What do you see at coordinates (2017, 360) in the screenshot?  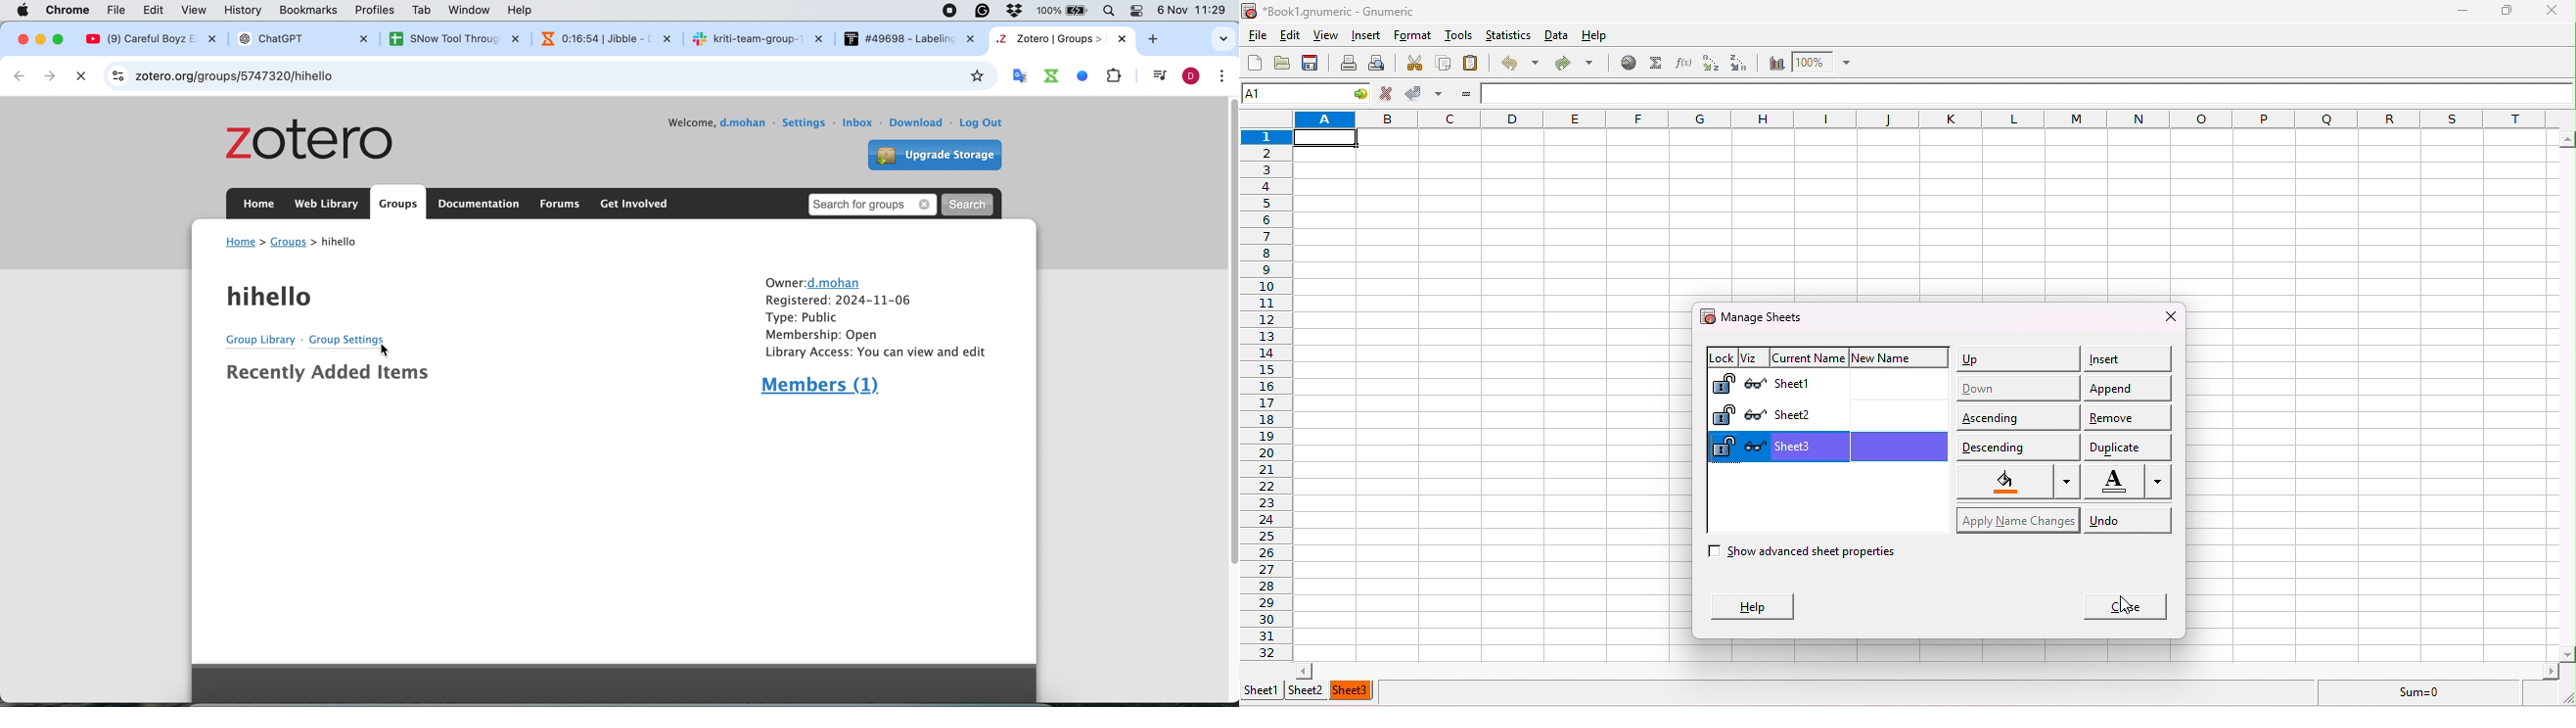 I see `up` at bounding box center [2017, 360].